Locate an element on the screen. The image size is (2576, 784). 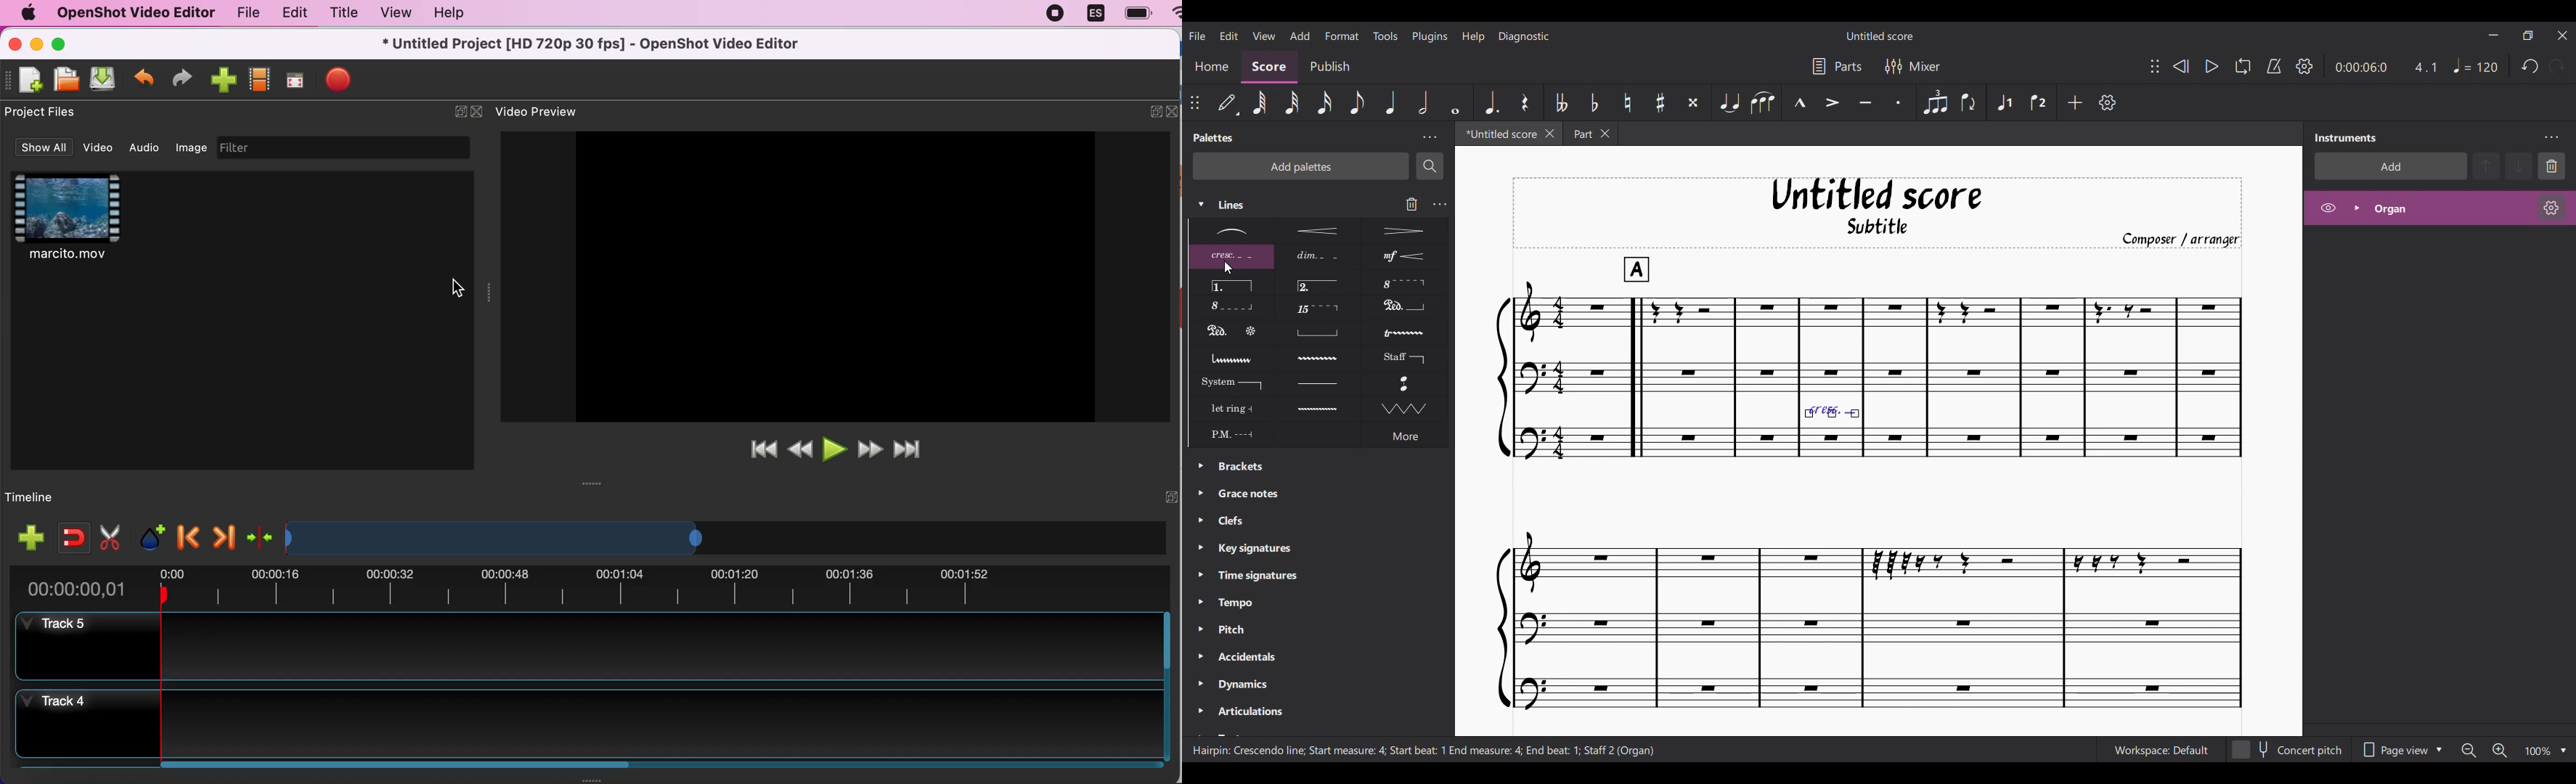
expand/hide is located at coordinates (1159, 500).